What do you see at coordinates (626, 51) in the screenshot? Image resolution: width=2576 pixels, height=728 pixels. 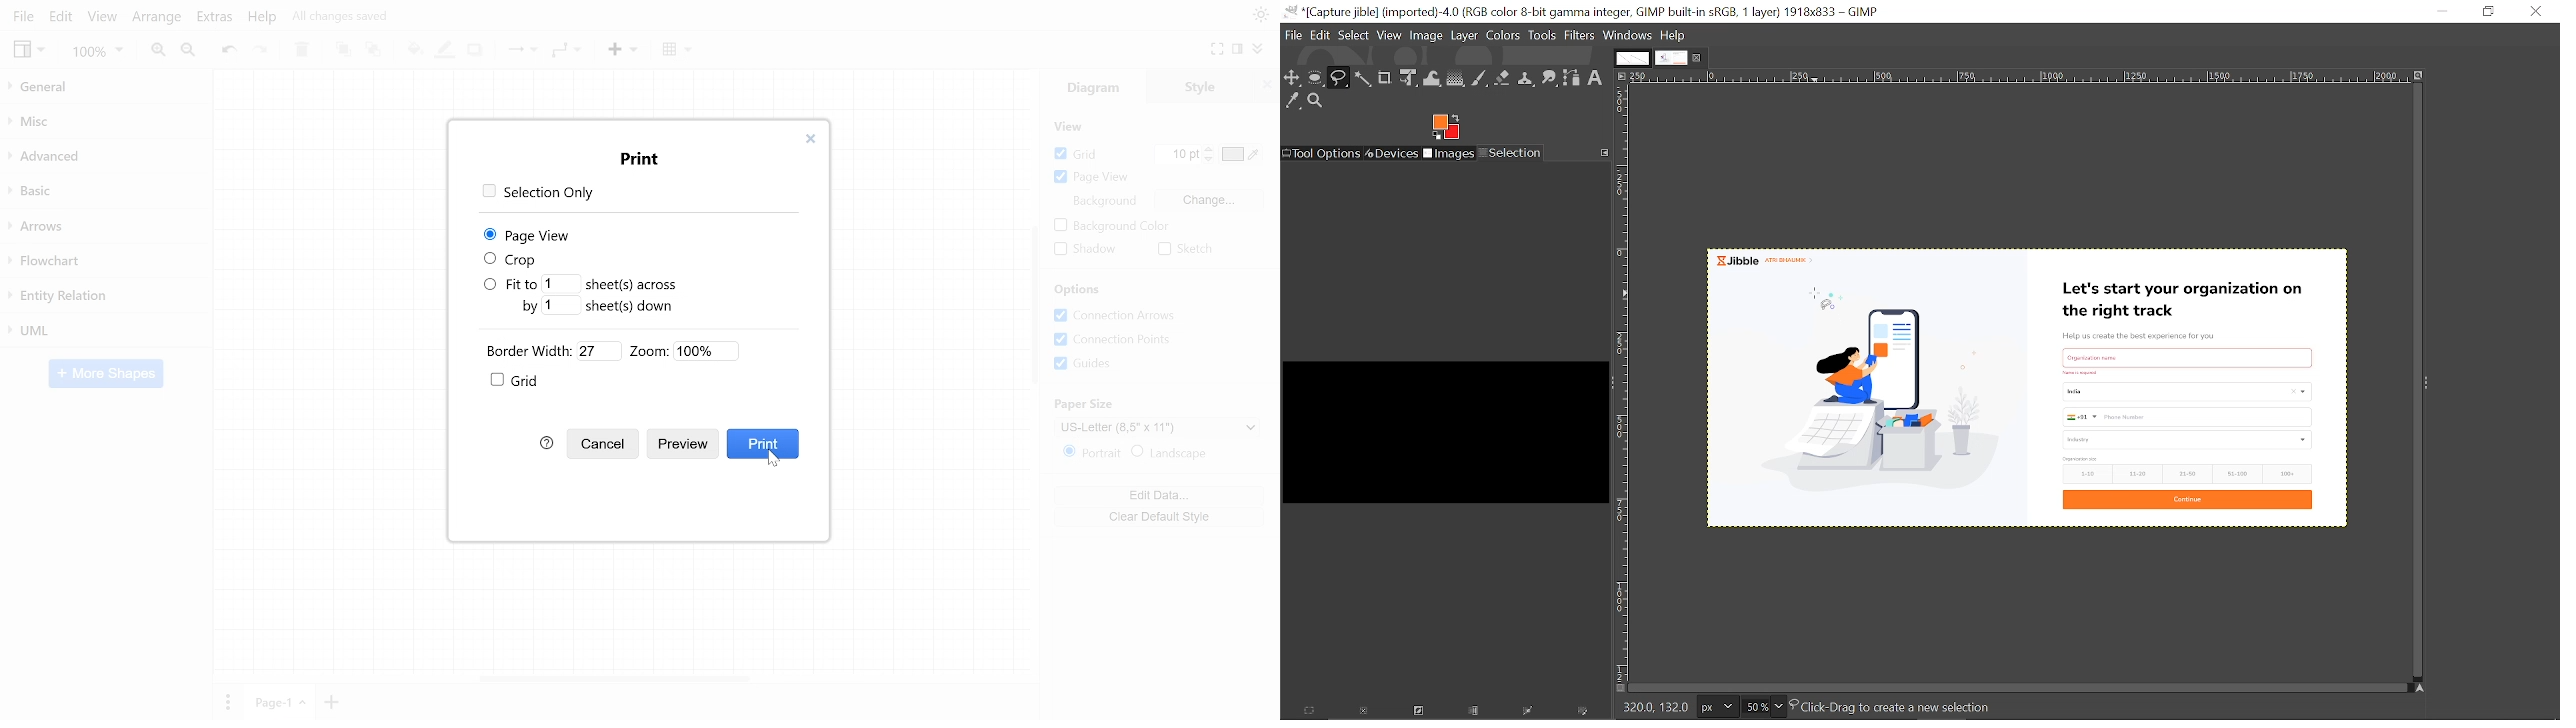 I see `Insert` at bounding box center [626, 51].